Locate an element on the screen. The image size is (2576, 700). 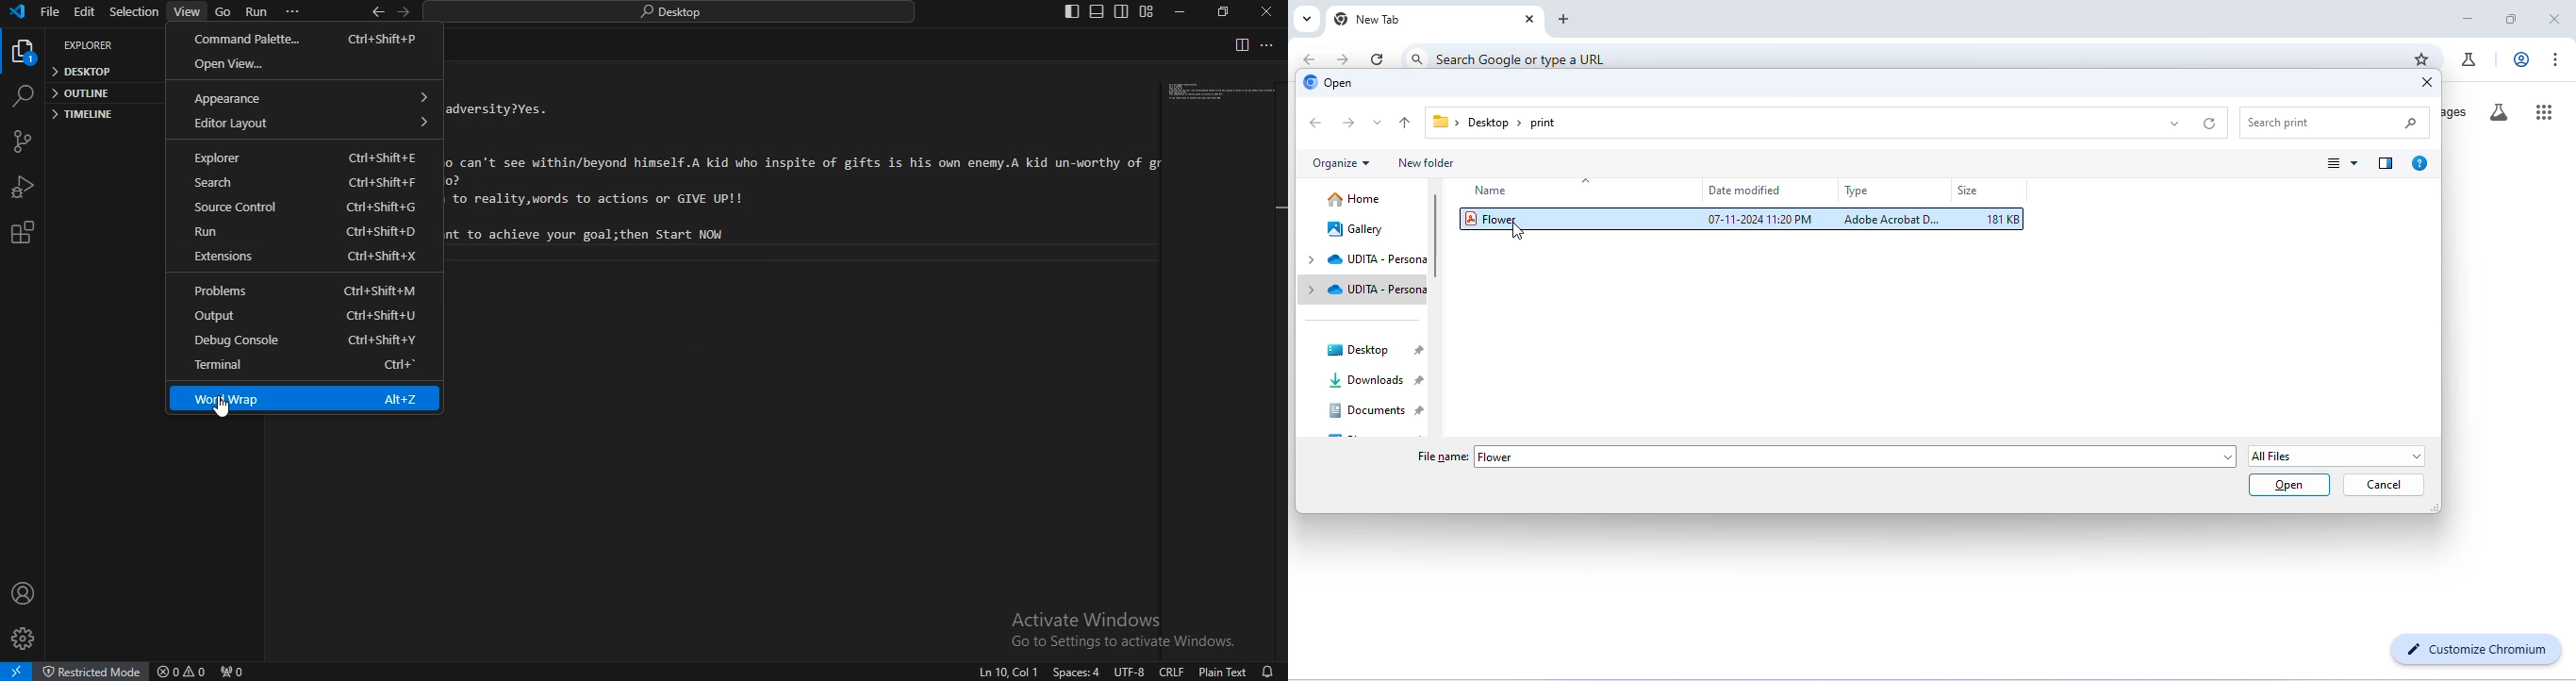
file is located at coordinates (50, 12).